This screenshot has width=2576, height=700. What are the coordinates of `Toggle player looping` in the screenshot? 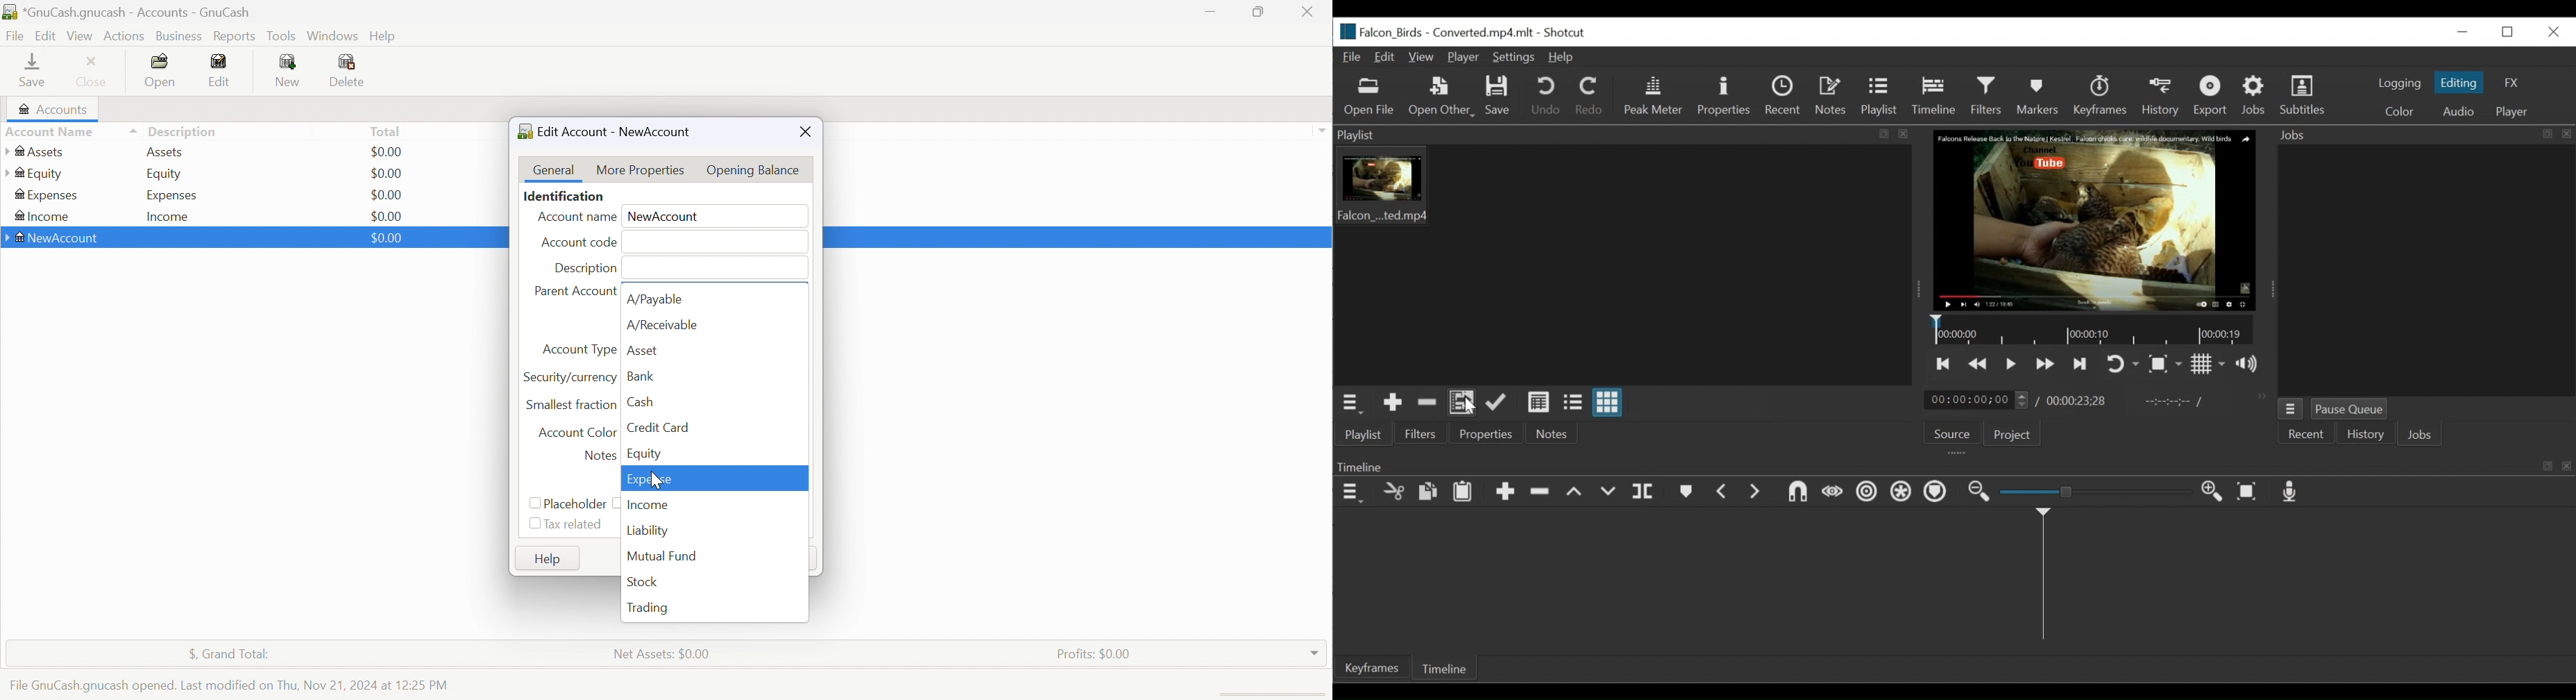 It's located at (2123, 364).